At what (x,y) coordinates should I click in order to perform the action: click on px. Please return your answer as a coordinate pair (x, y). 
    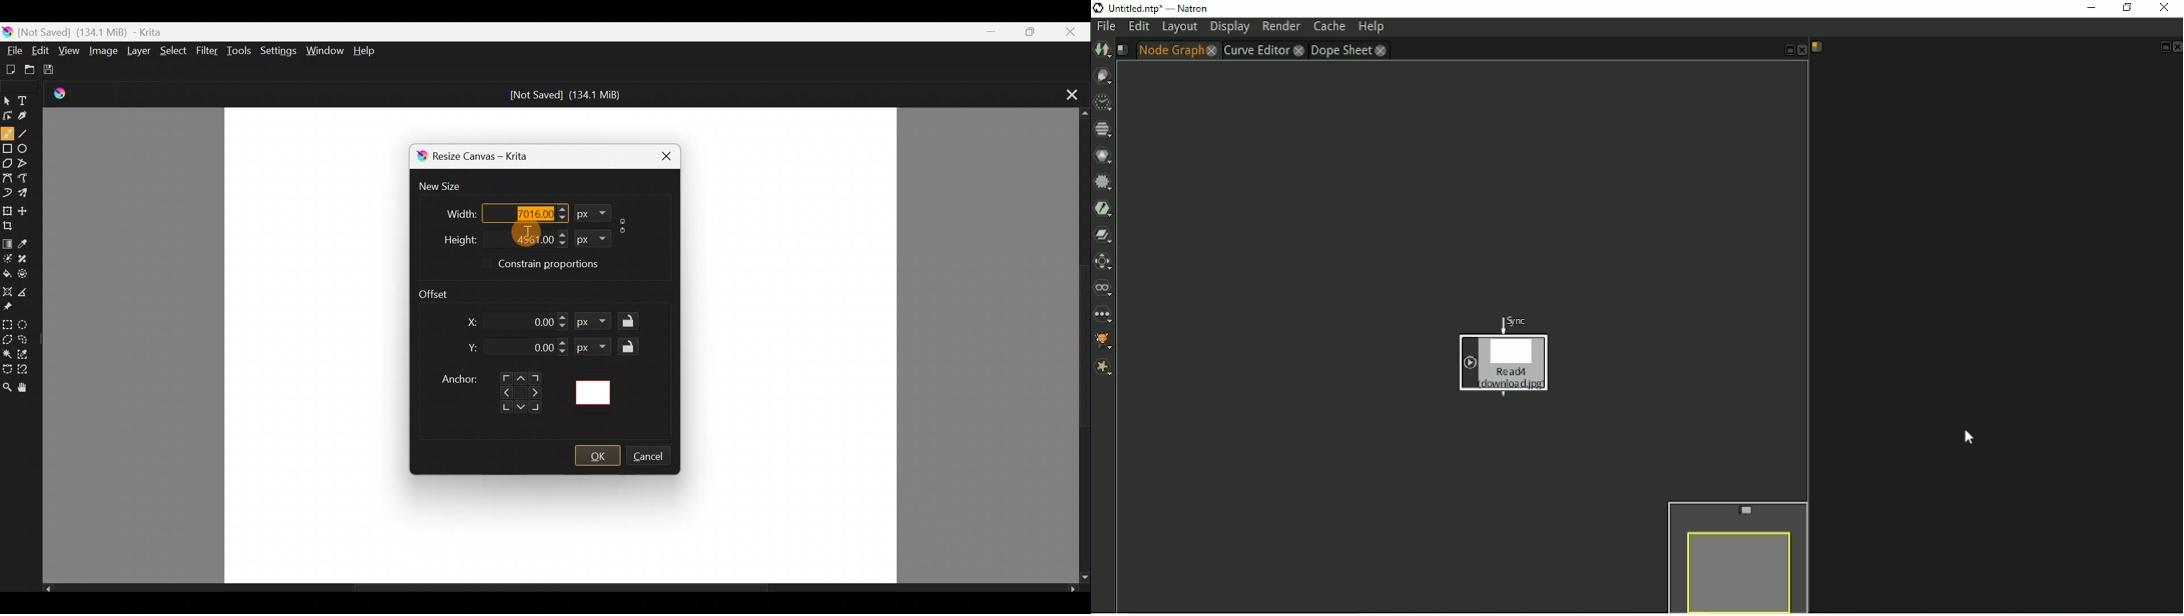
    Looking at the image, I should click on (594, 346).